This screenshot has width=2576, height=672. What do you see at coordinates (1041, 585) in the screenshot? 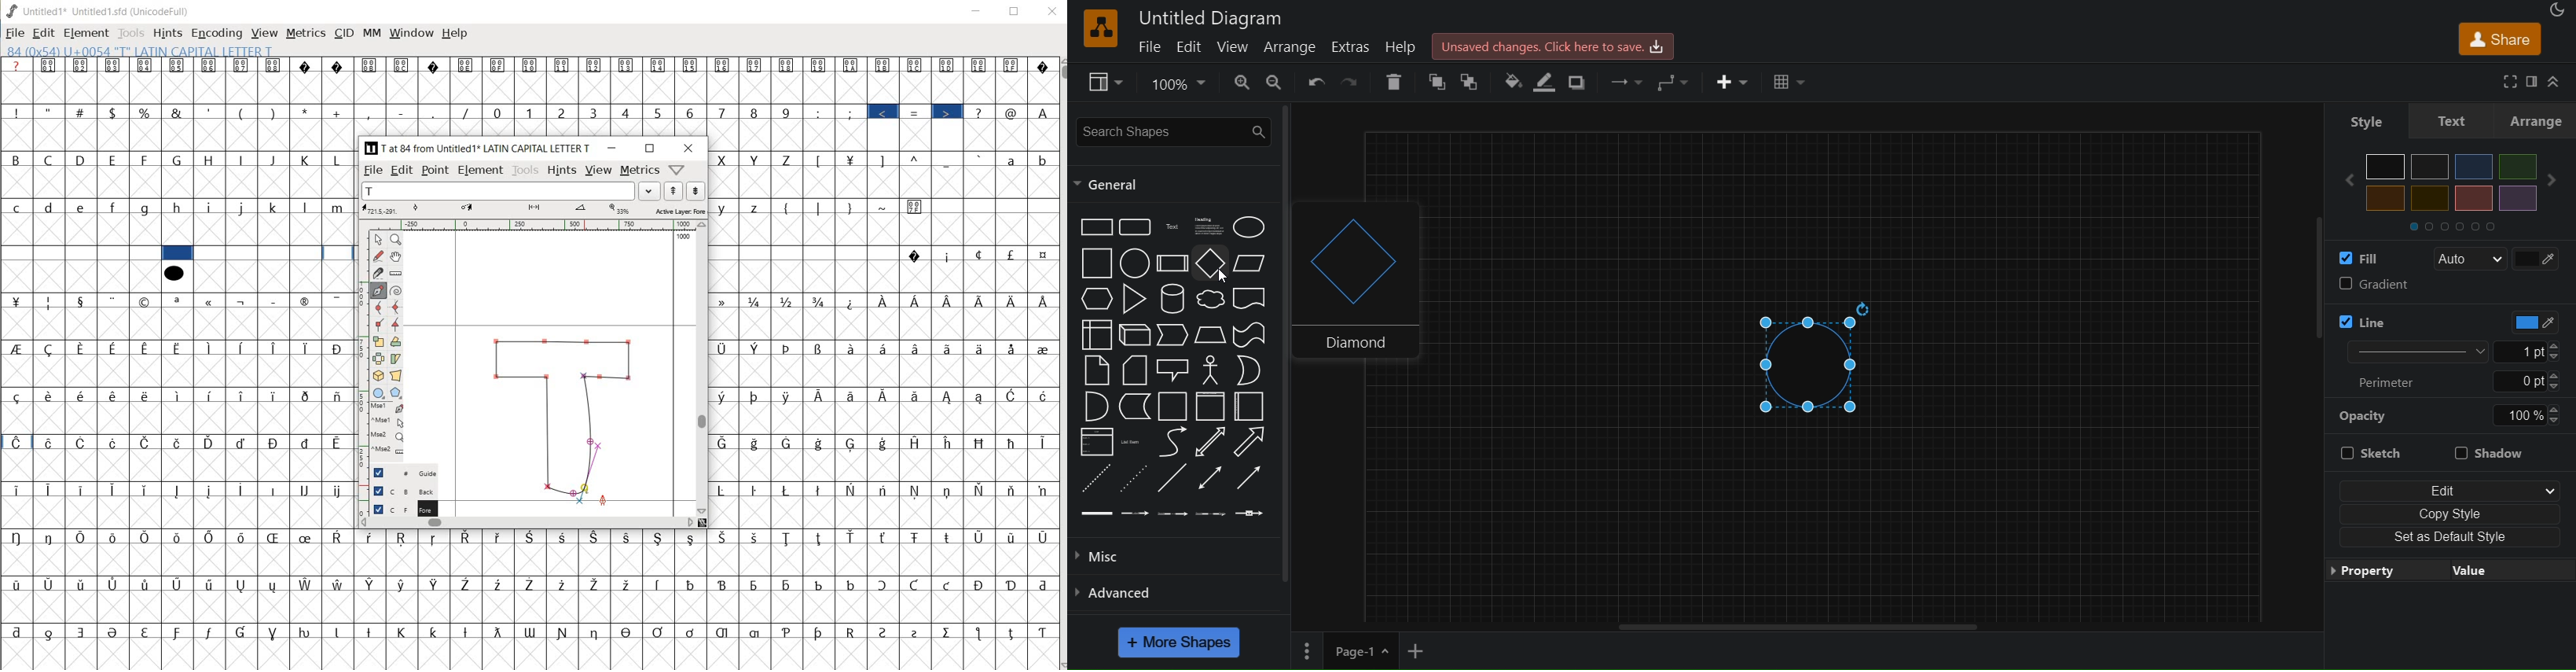
I see `Symbol` at bounding box center [1041, 585].